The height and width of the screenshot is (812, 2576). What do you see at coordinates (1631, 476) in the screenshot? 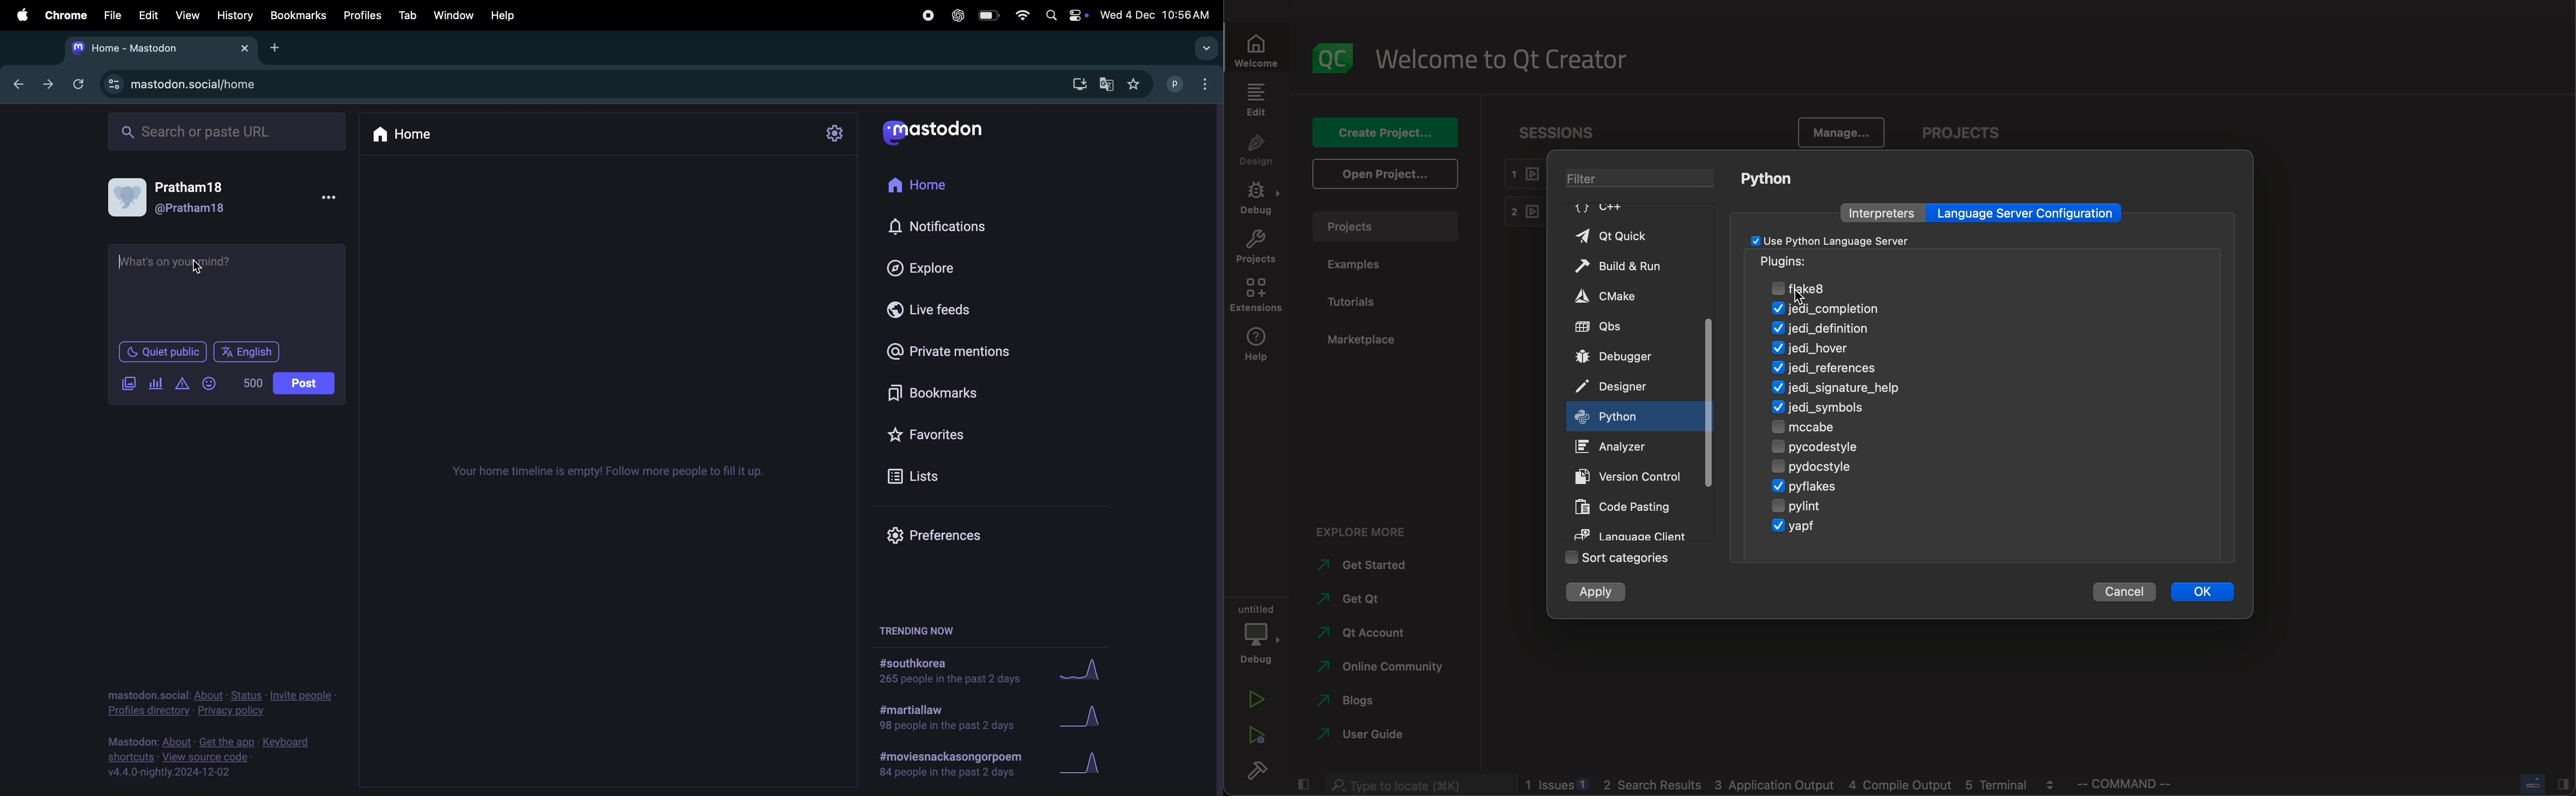
I see `version` at bounding box center [1631, 476].